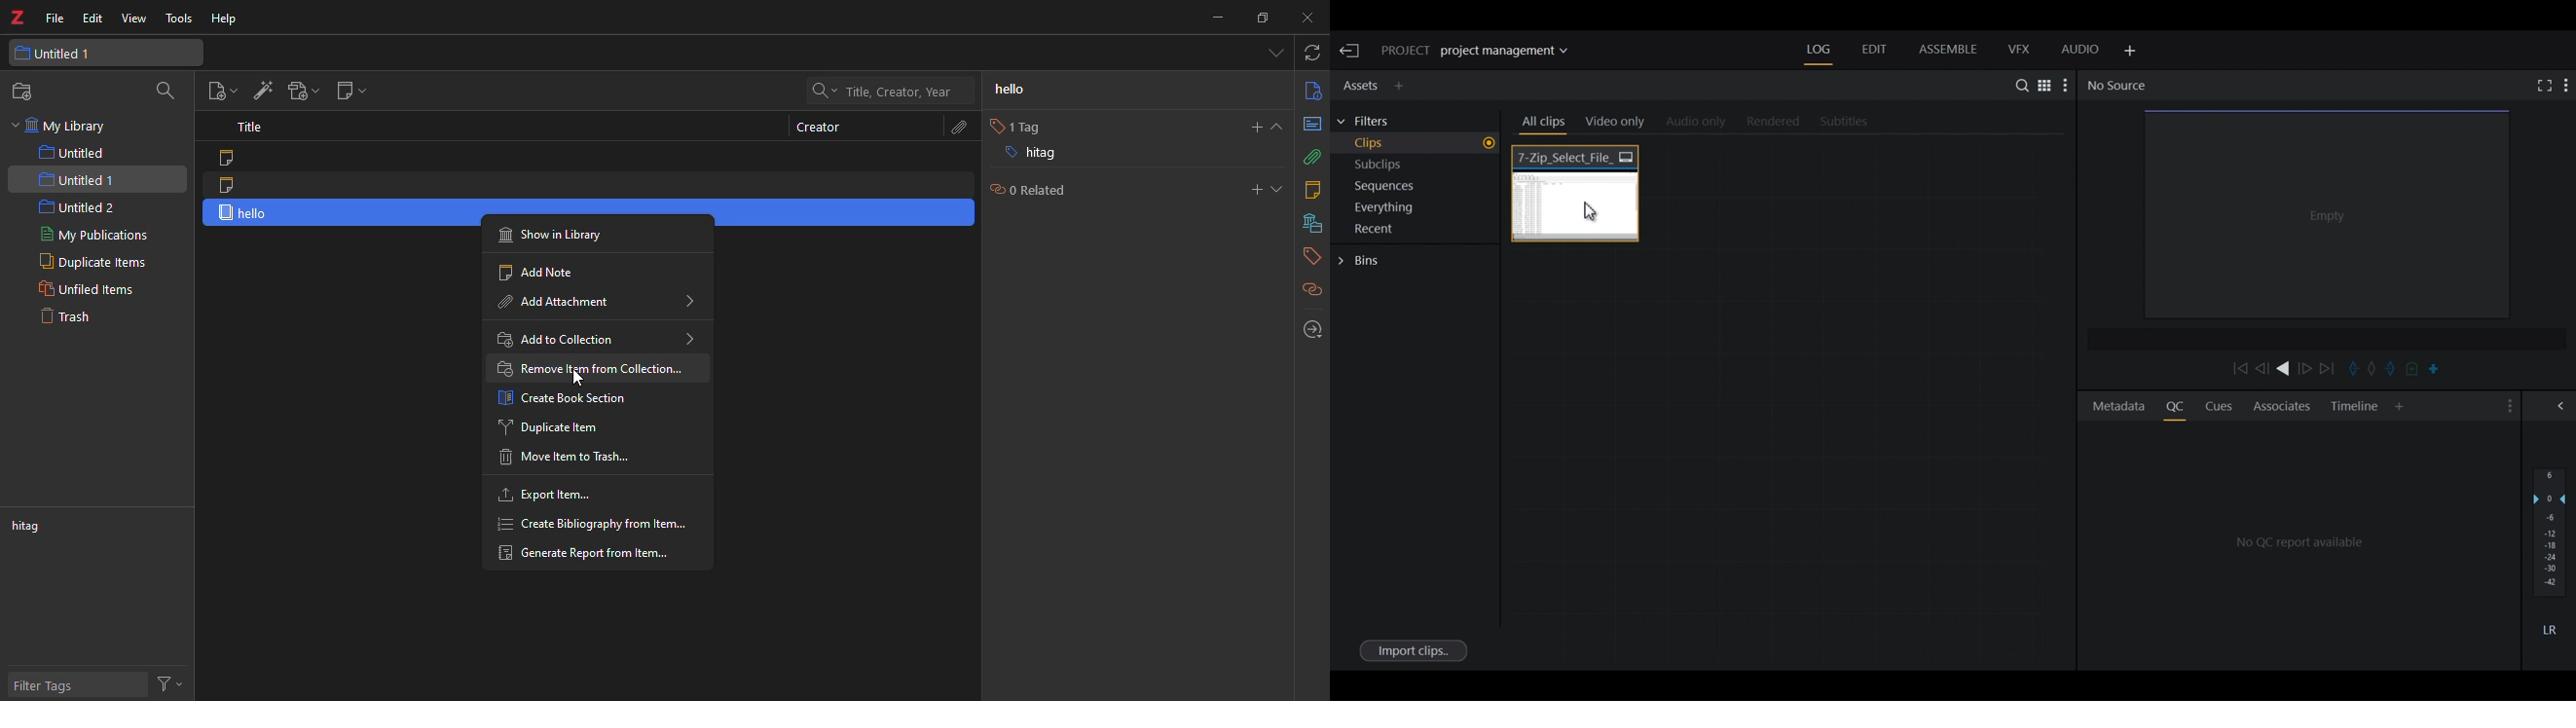 Image resolution: width=2576 pixels, height=728 pixels. Describe the element at coordinates (70, 128) in the screenshot. I see `my library` at that location.